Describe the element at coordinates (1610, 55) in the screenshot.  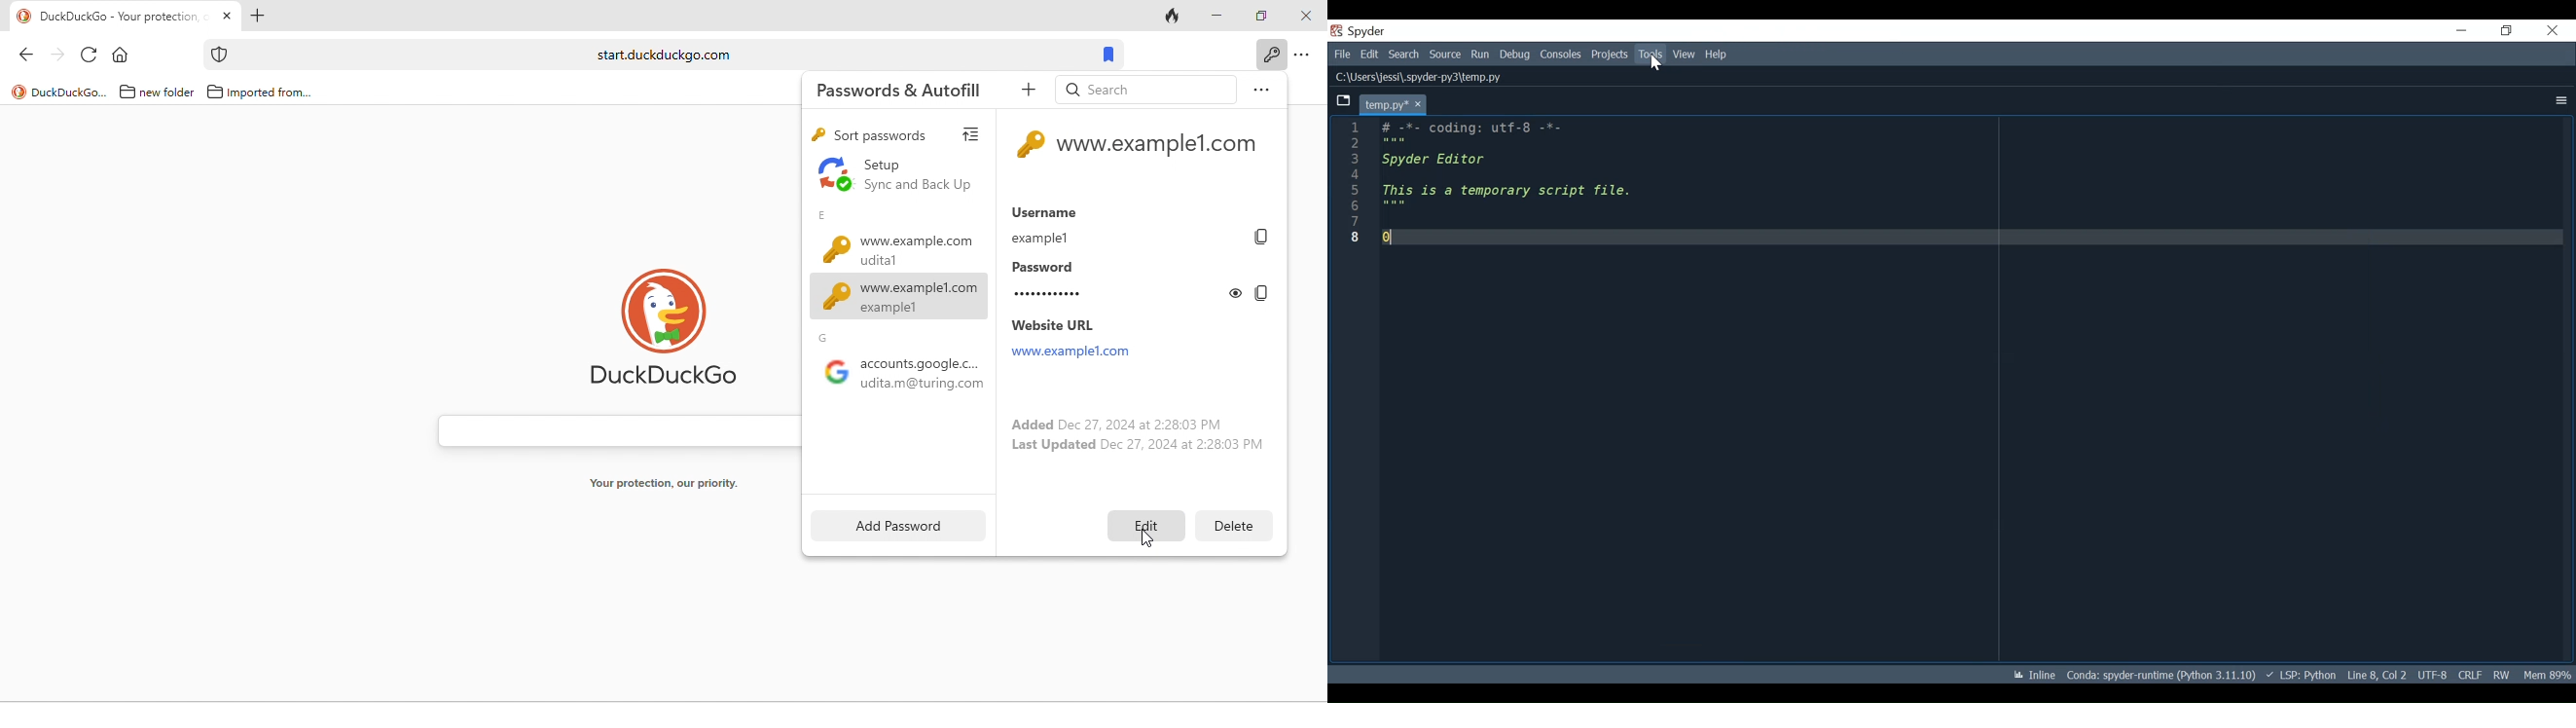
I see `Projects` at that location.